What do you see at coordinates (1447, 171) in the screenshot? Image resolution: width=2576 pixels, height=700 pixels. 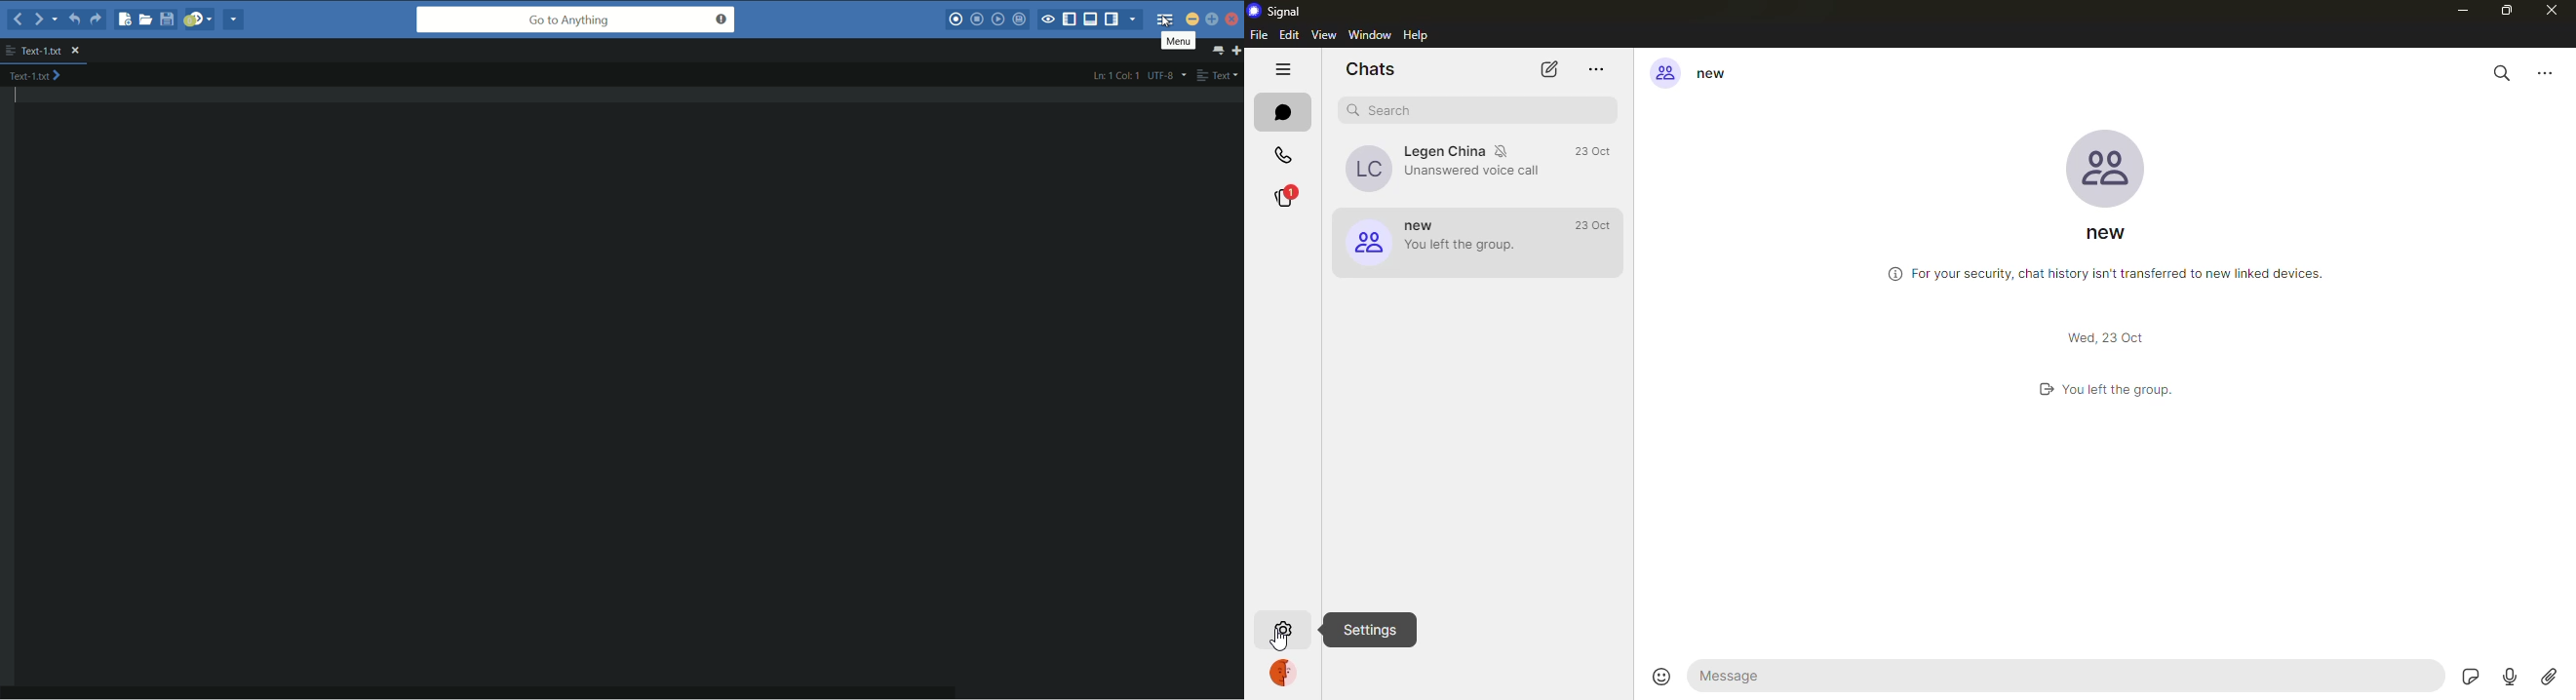 I see `contact` at bounding box center [1447, 171].